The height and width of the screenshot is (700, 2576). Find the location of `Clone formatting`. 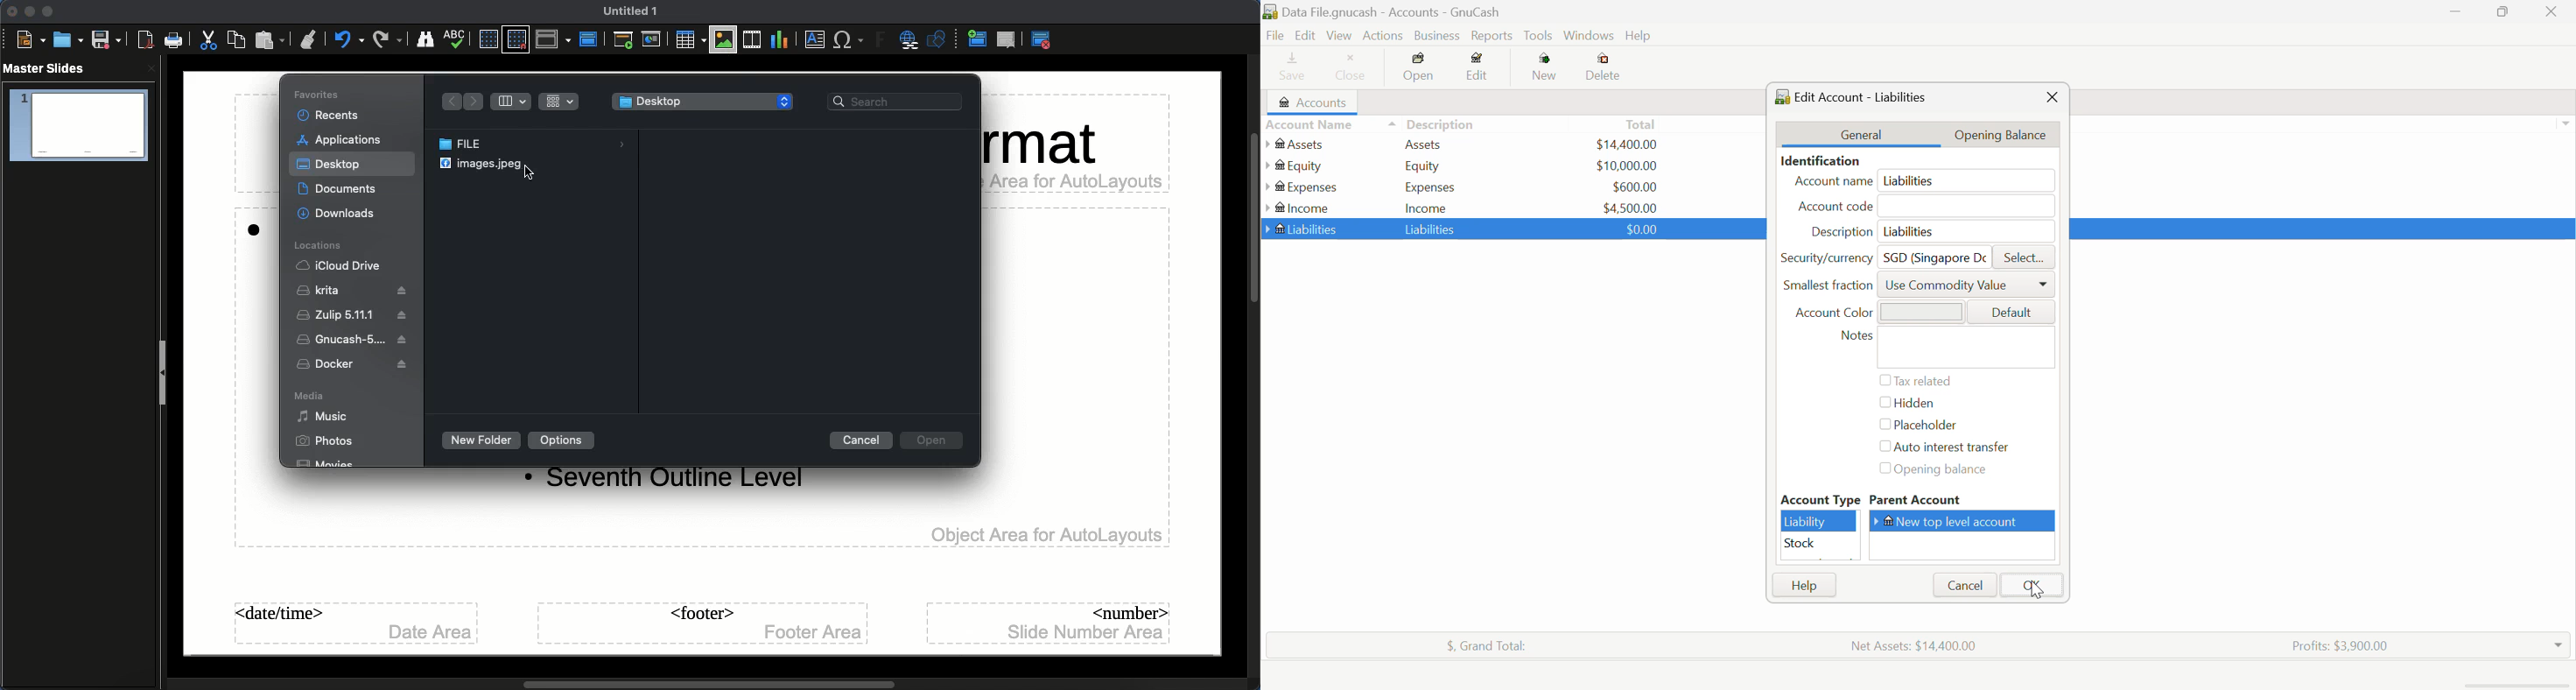

Clone formatting is located at coordinates (311, 40).